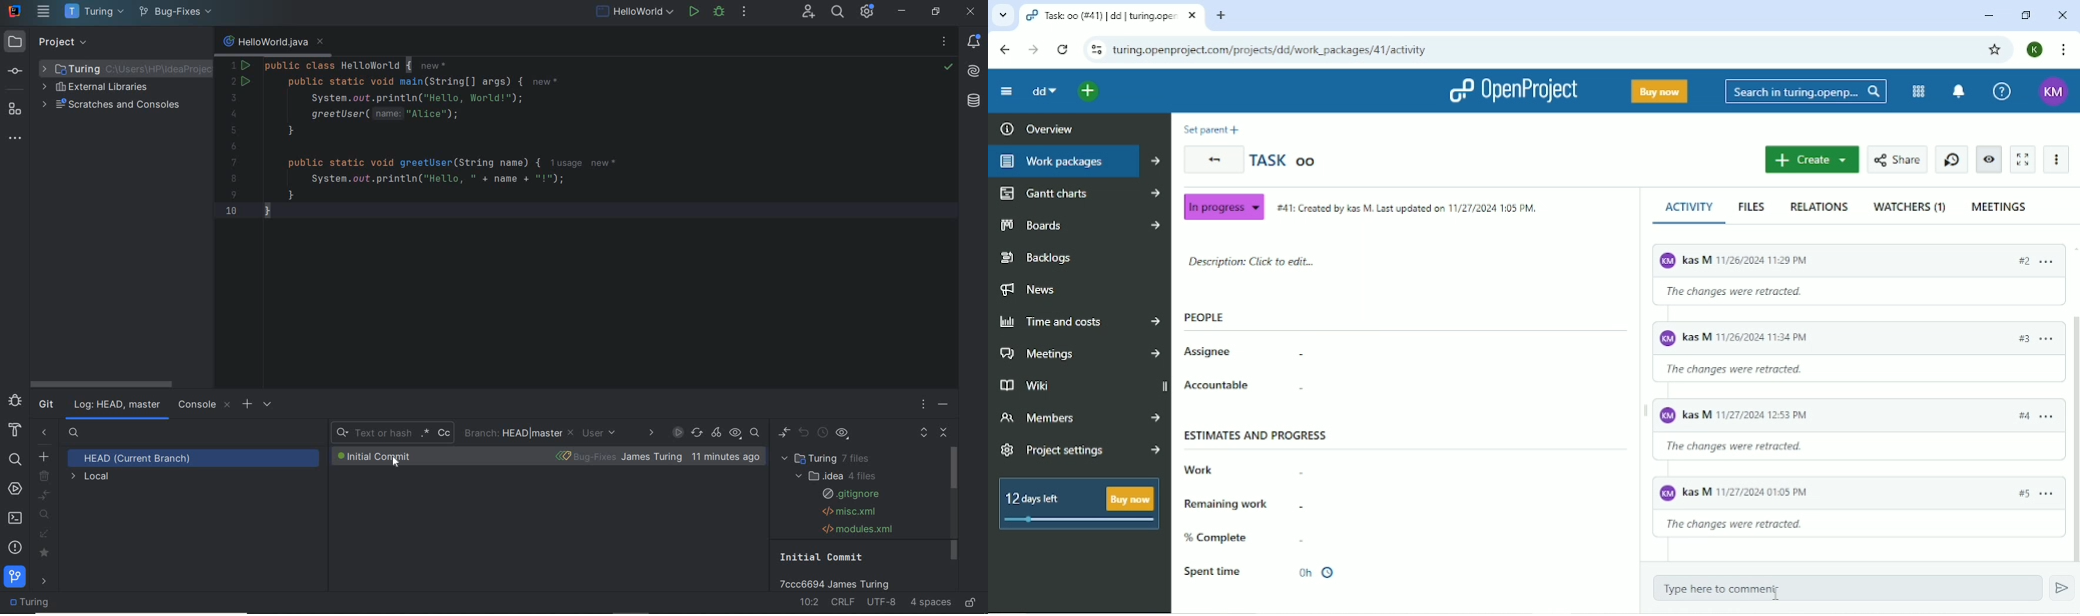  What do you see at coordinates (1284, 159) in the screenshot?
I see `Task oo` at bounding box center [1284, 159].